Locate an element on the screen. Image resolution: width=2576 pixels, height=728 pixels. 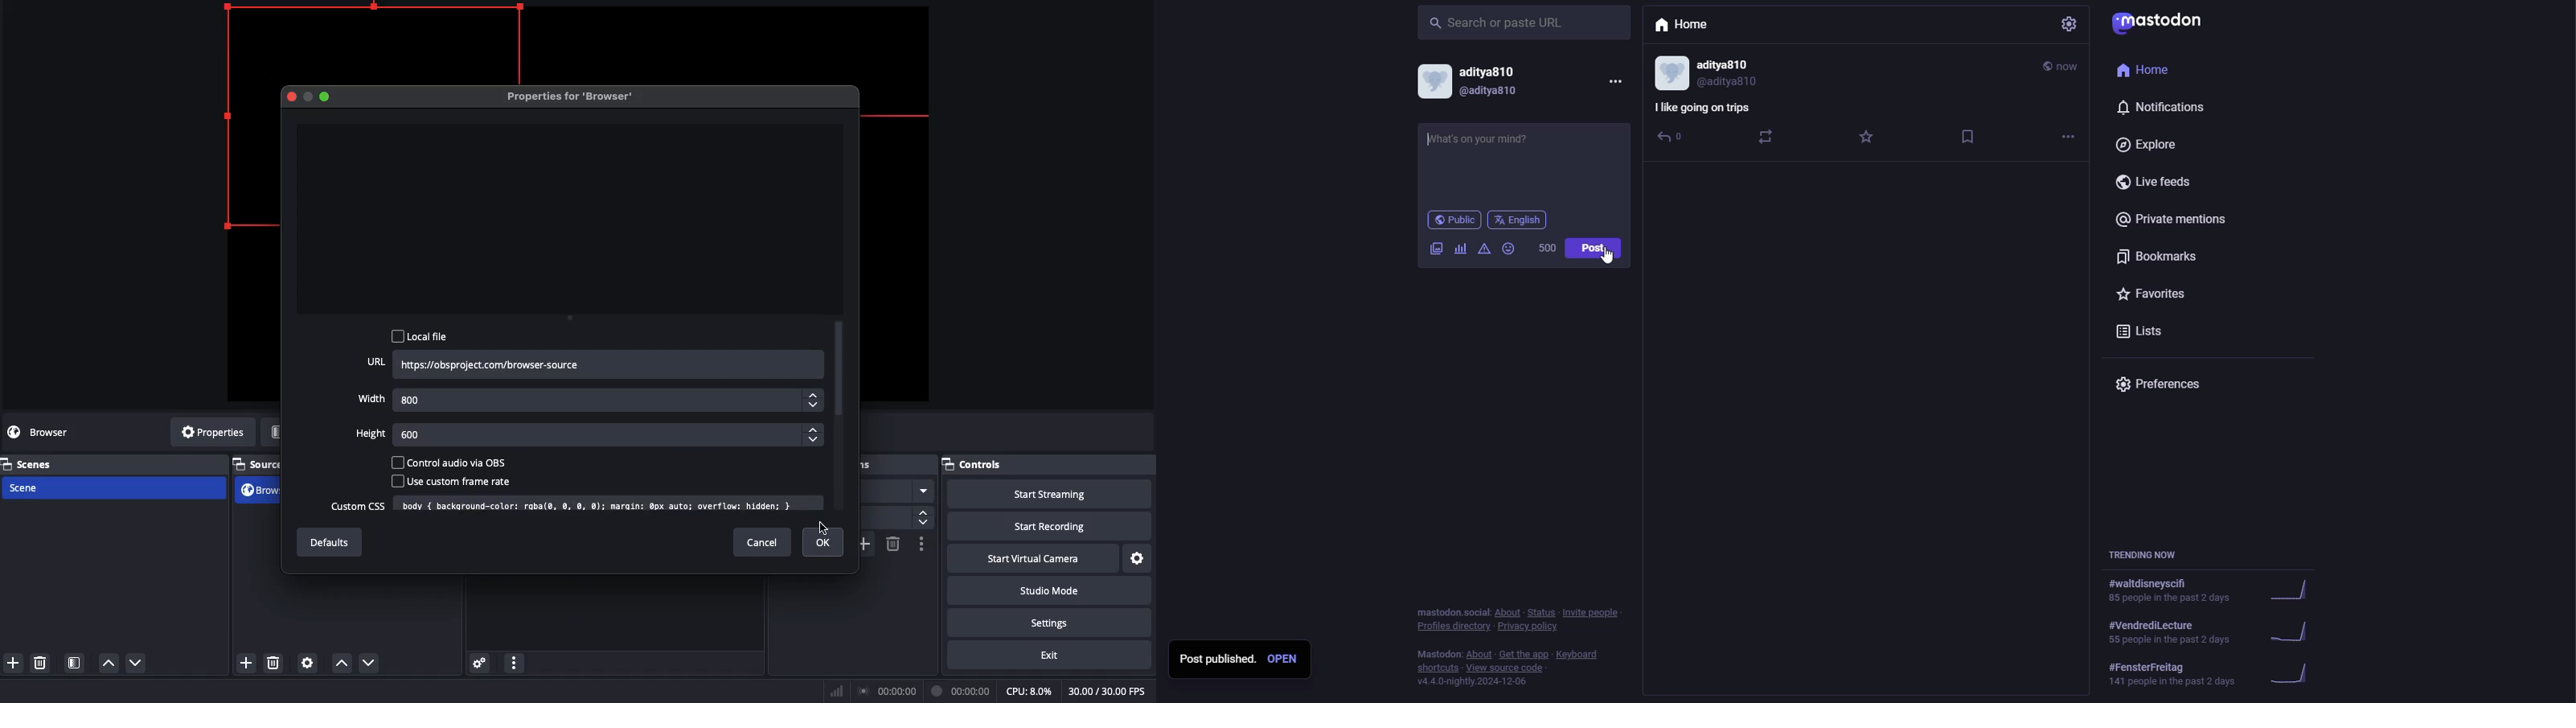
browser is located at coordinates (51, 433).